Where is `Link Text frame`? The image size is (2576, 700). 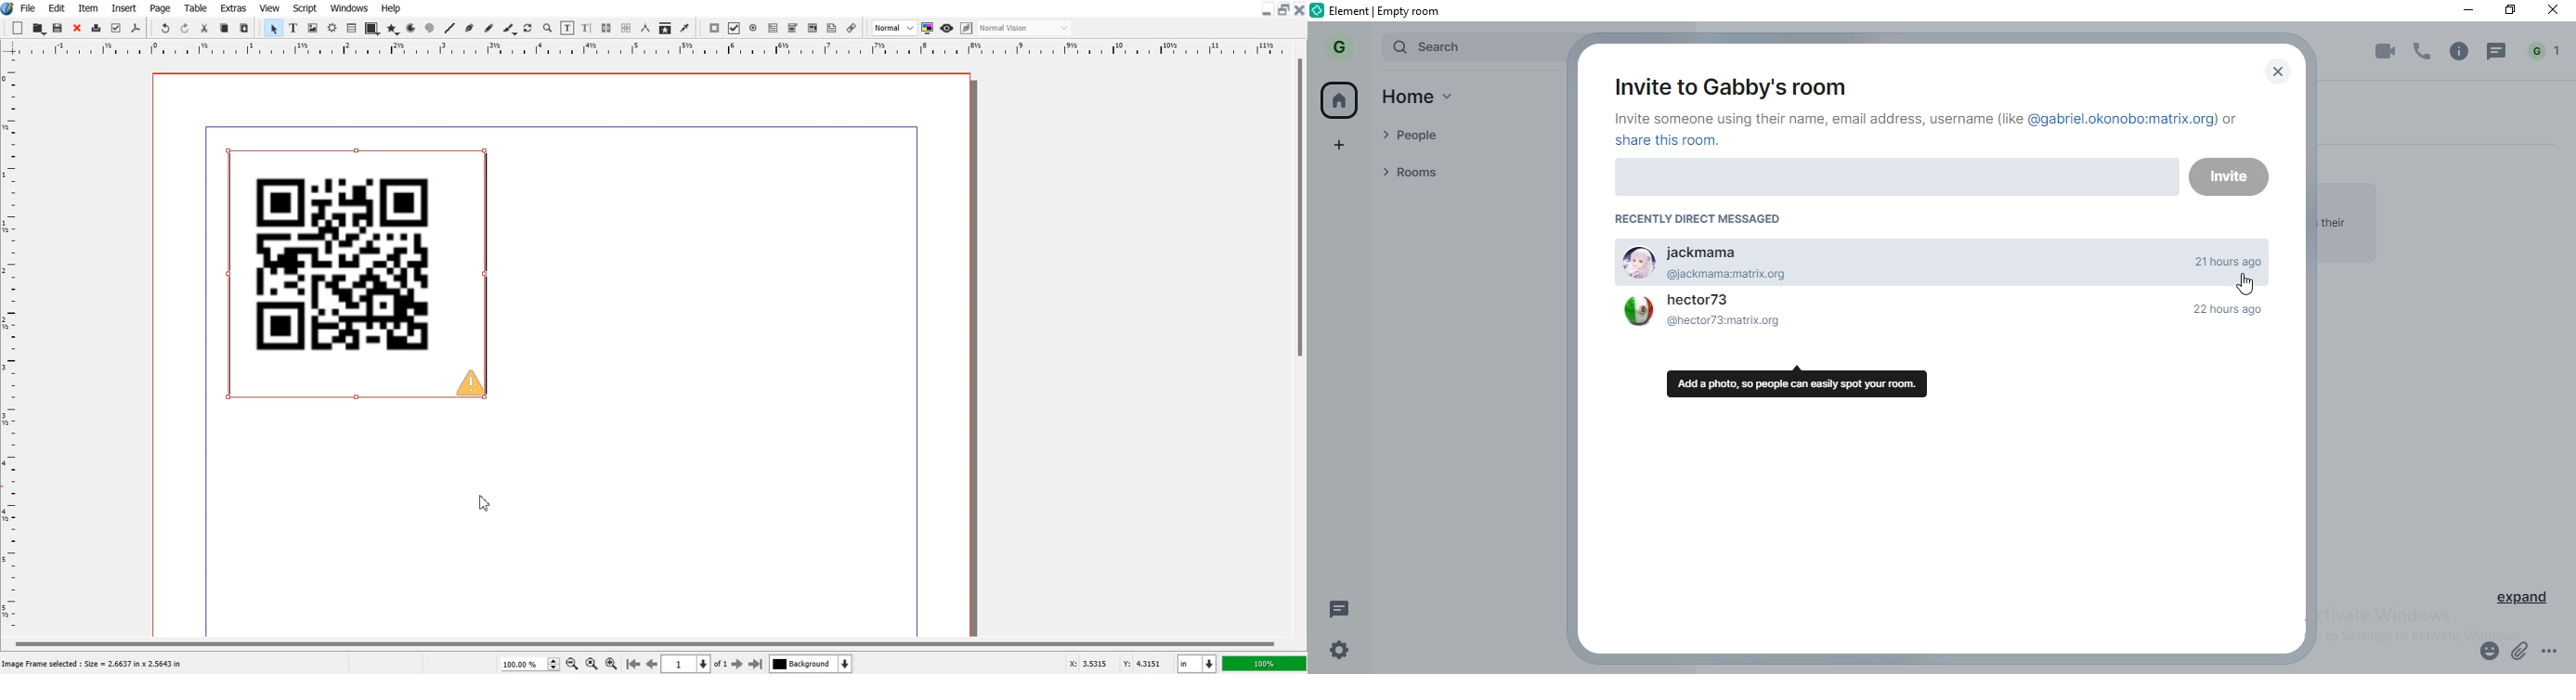 Link Text frame is located at coordinates (606, 28).